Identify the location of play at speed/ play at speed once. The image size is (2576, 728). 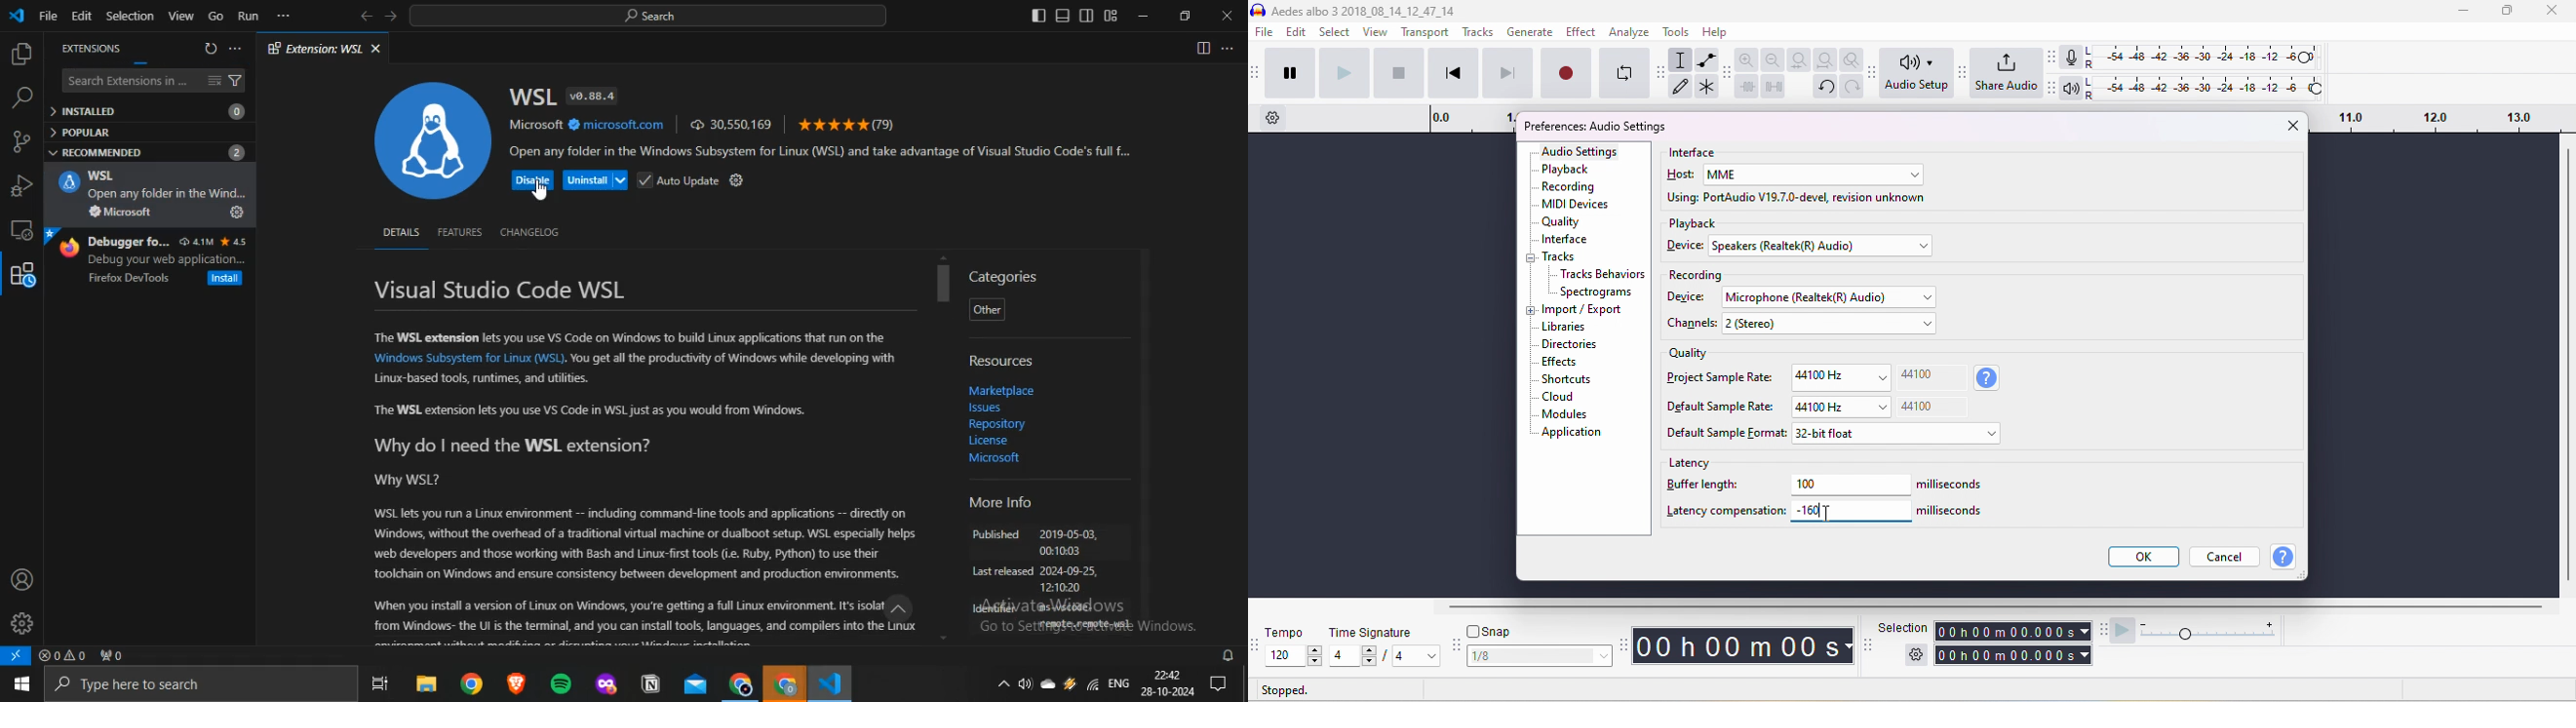
(2123, 632).